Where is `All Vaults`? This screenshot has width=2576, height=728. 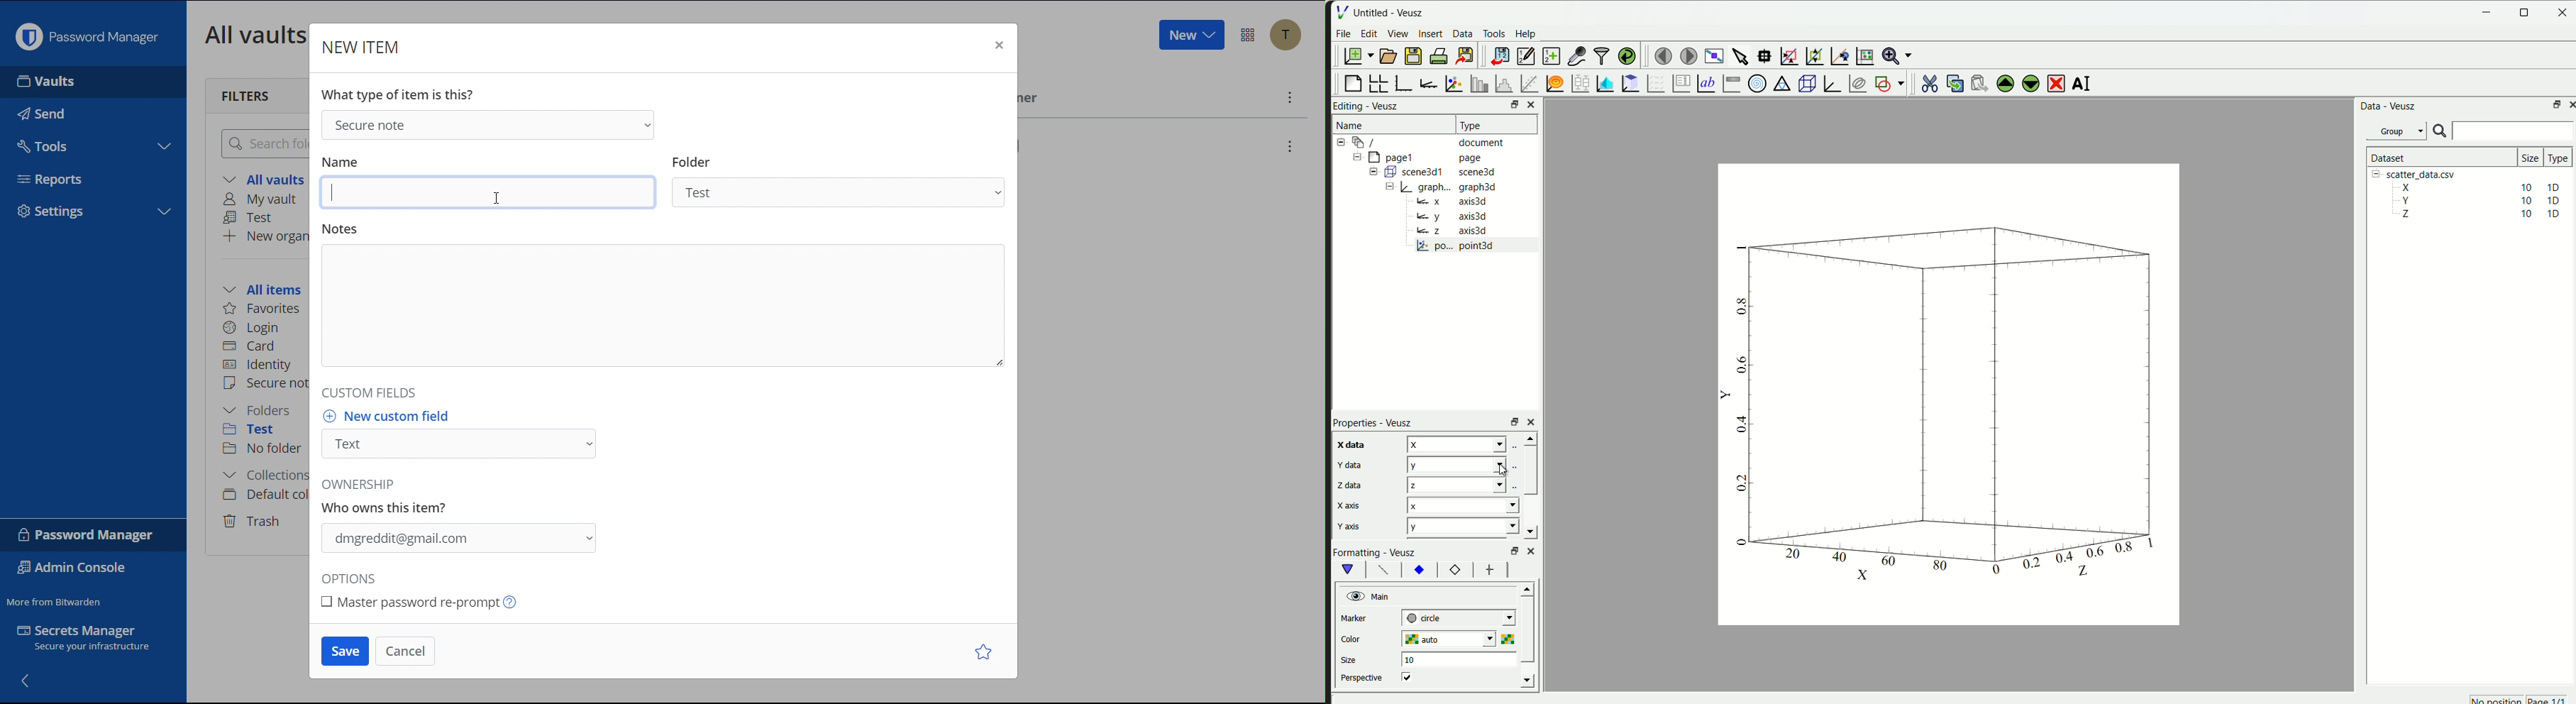 All Vaults is located at coordinates (252, 34).